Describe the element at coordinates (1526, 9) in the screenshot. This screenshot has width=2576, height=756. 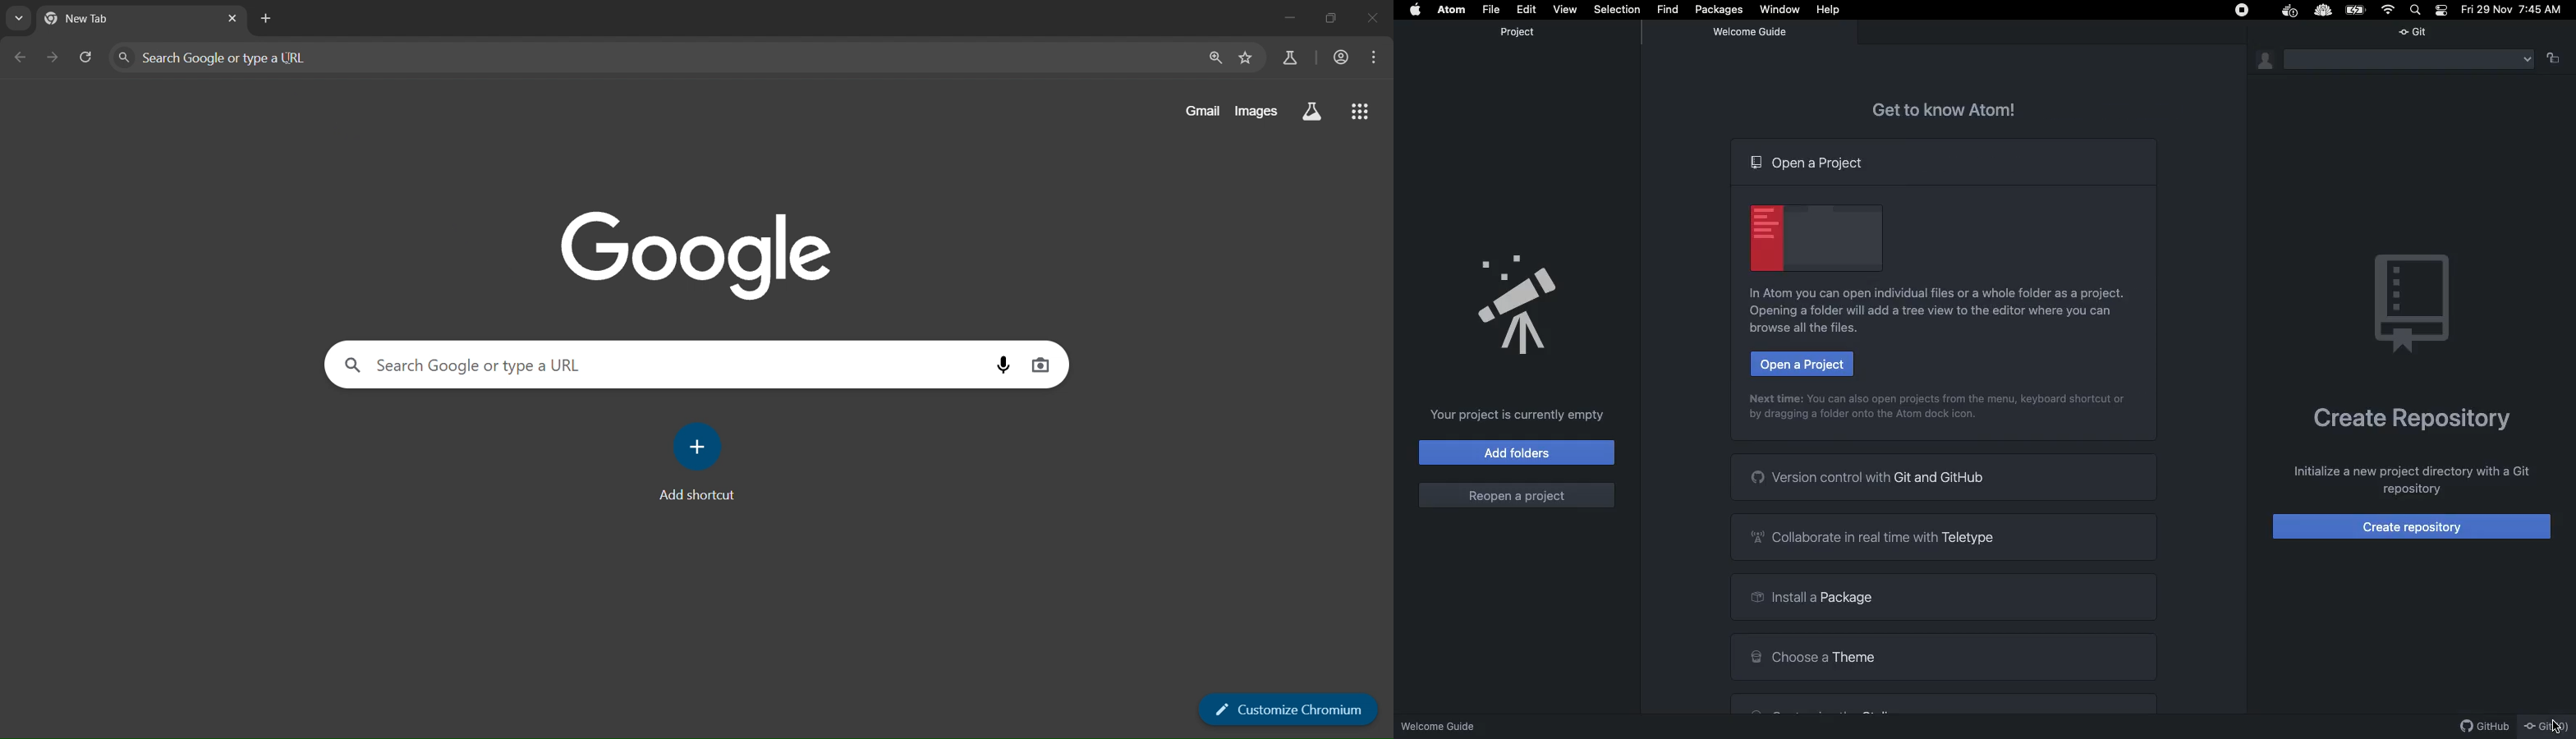
I see `Edit` at that location.